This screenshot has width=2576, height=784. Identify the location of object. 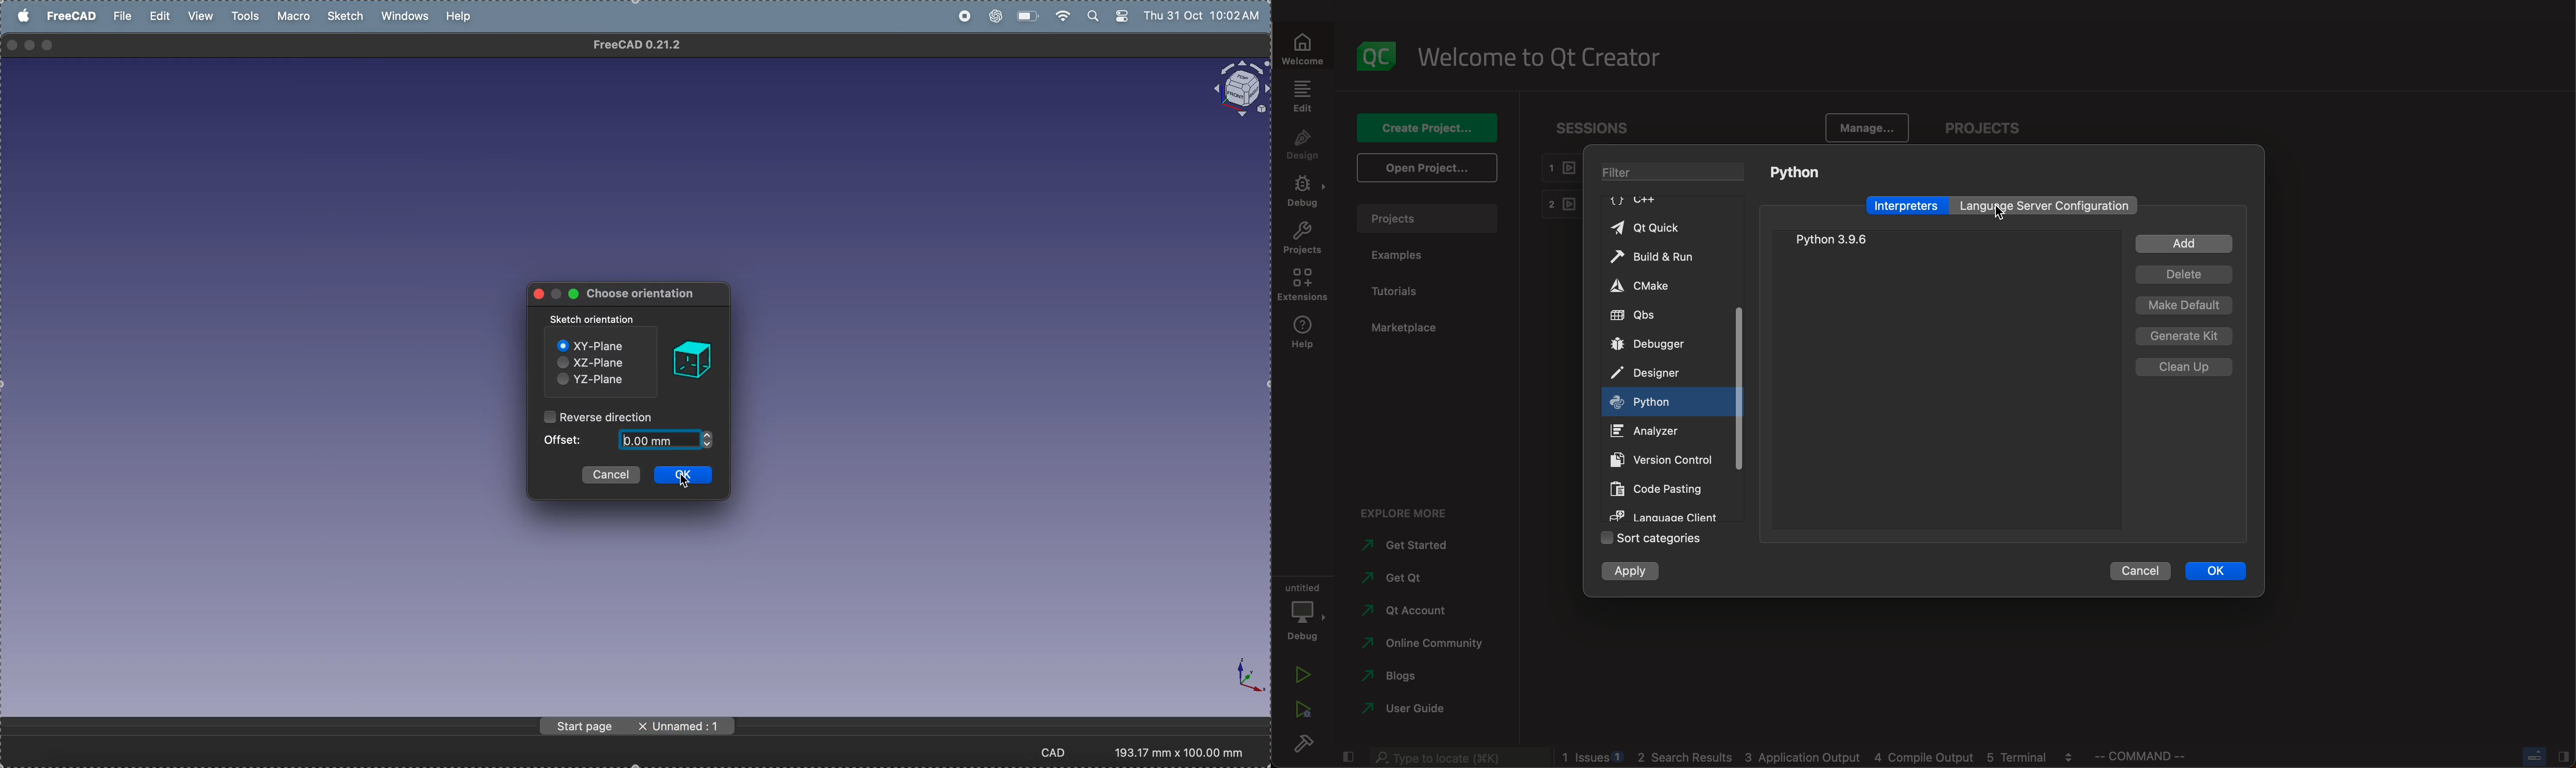
(691, 361).